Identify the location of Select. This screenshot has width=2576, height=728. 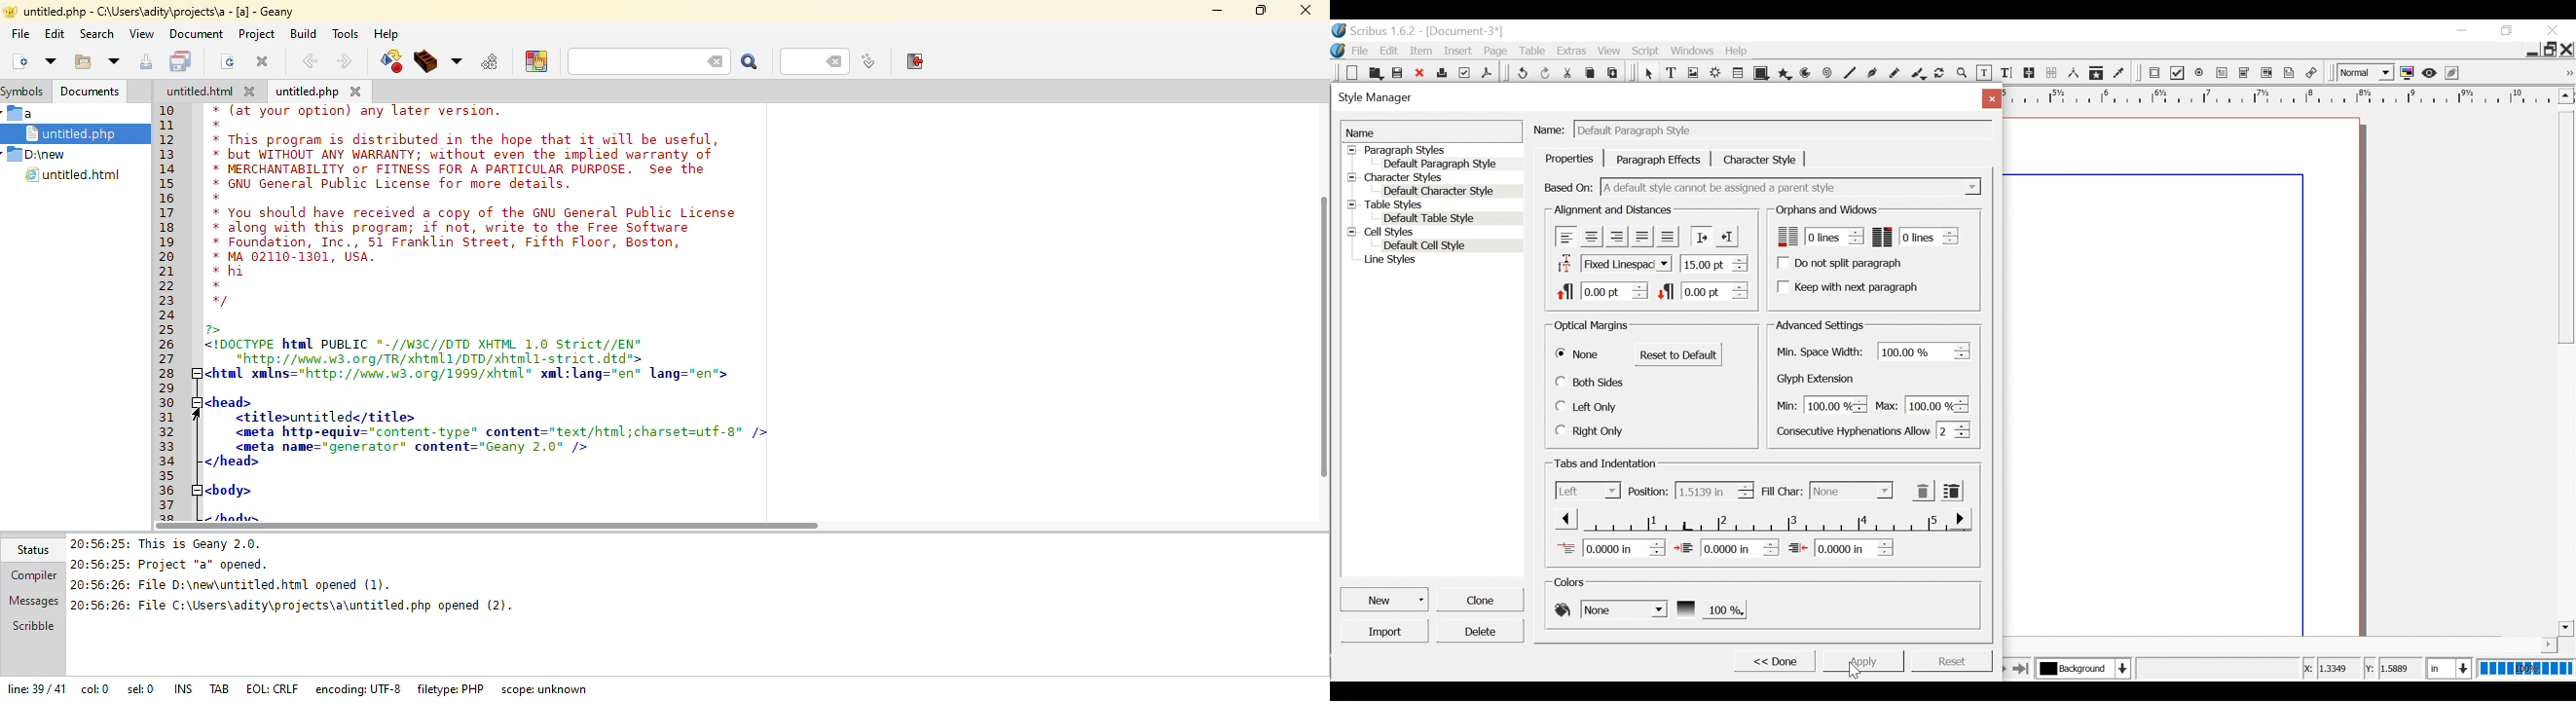
(1648, 73).